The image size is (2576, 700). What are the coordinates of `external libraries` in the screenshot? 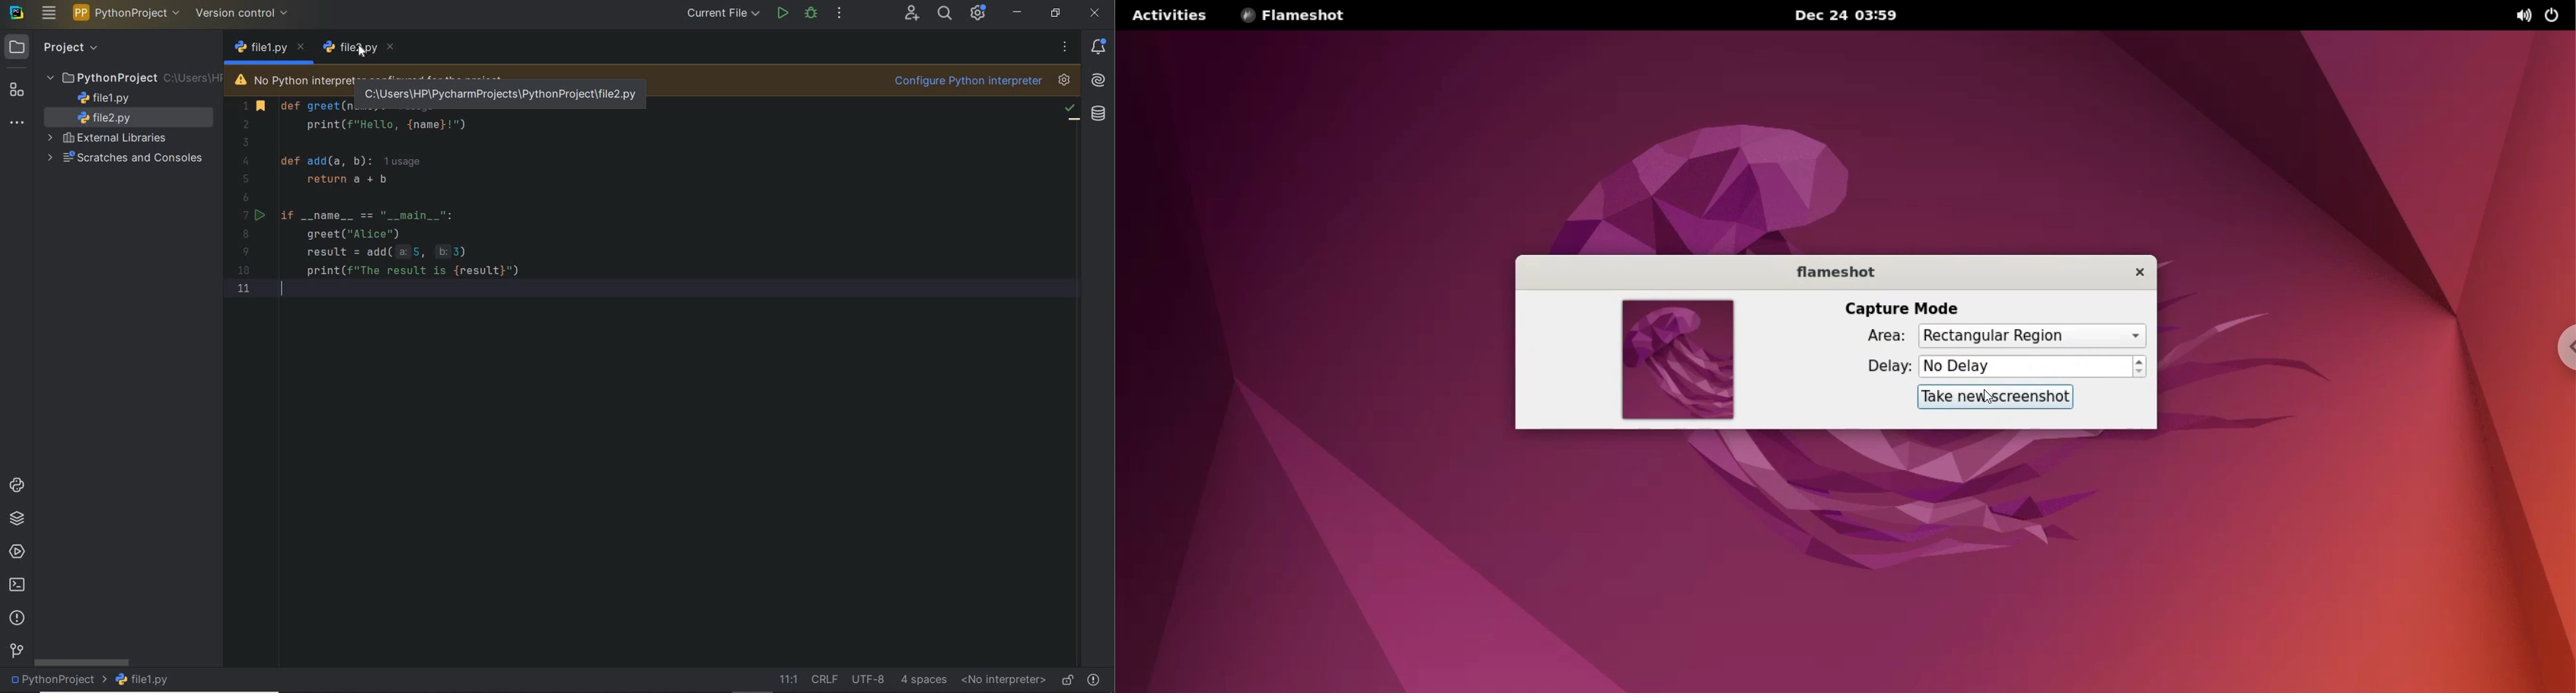 It's located at (109, 139).